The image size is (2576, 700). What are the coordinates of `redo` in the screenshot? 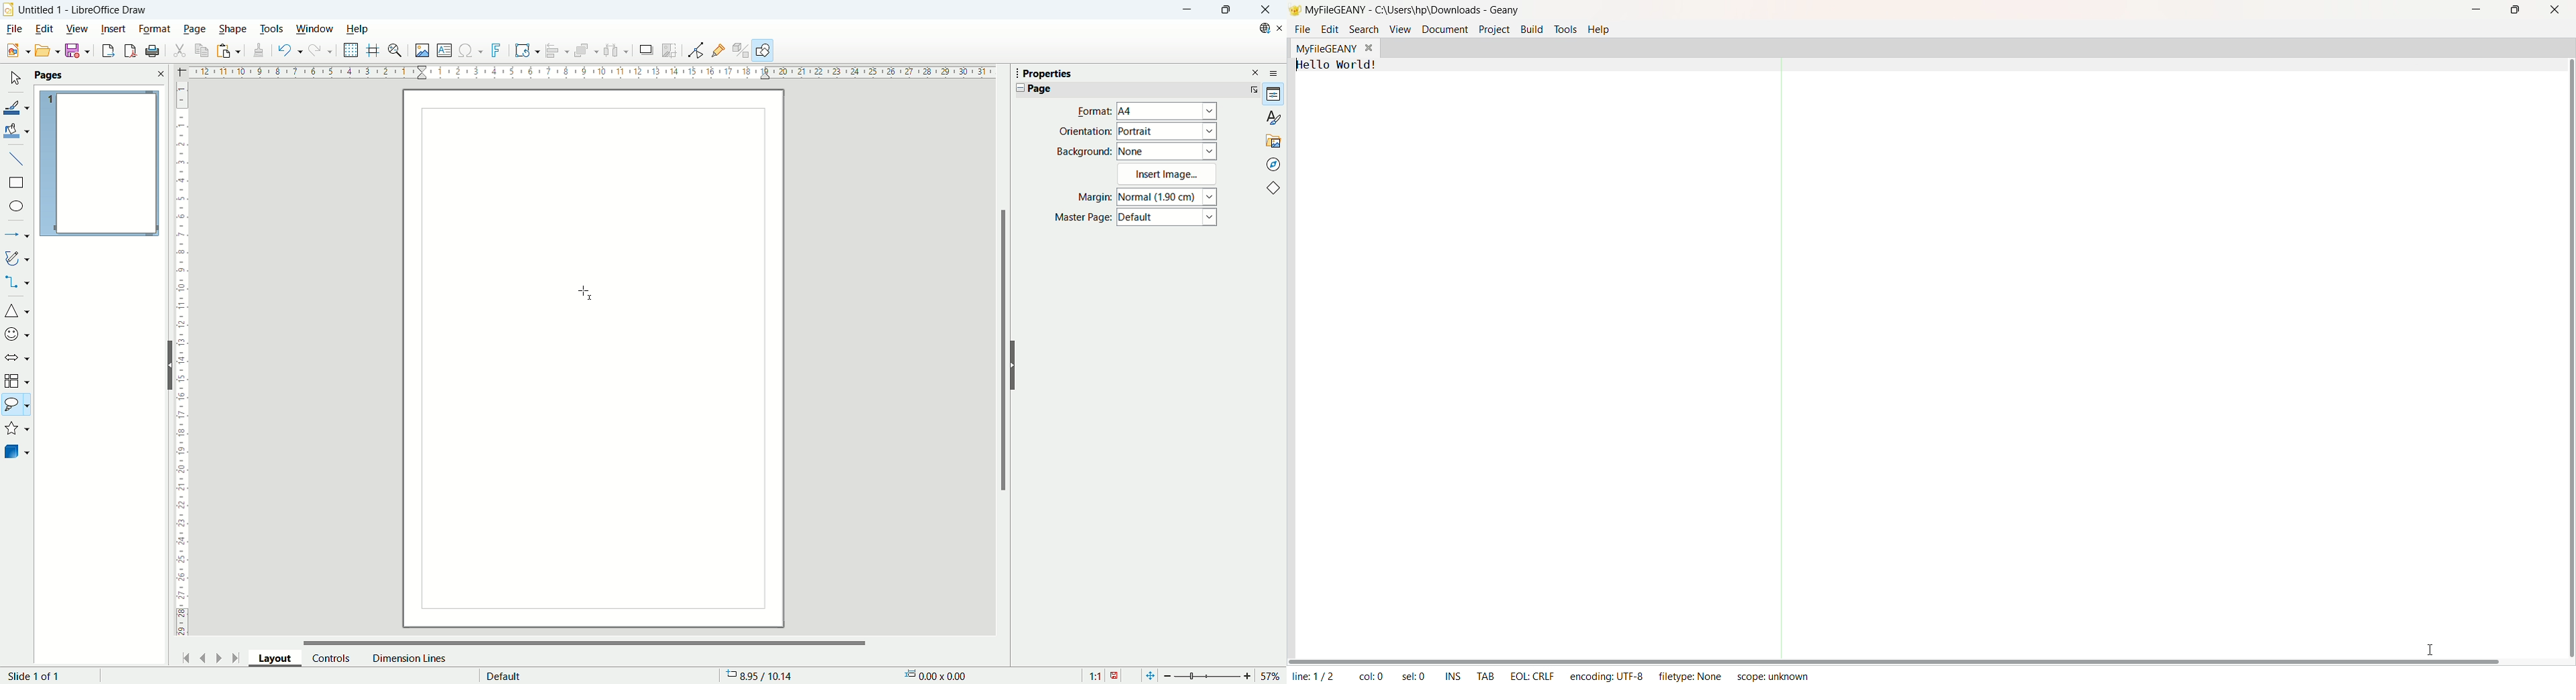 It's located at (322, 53).